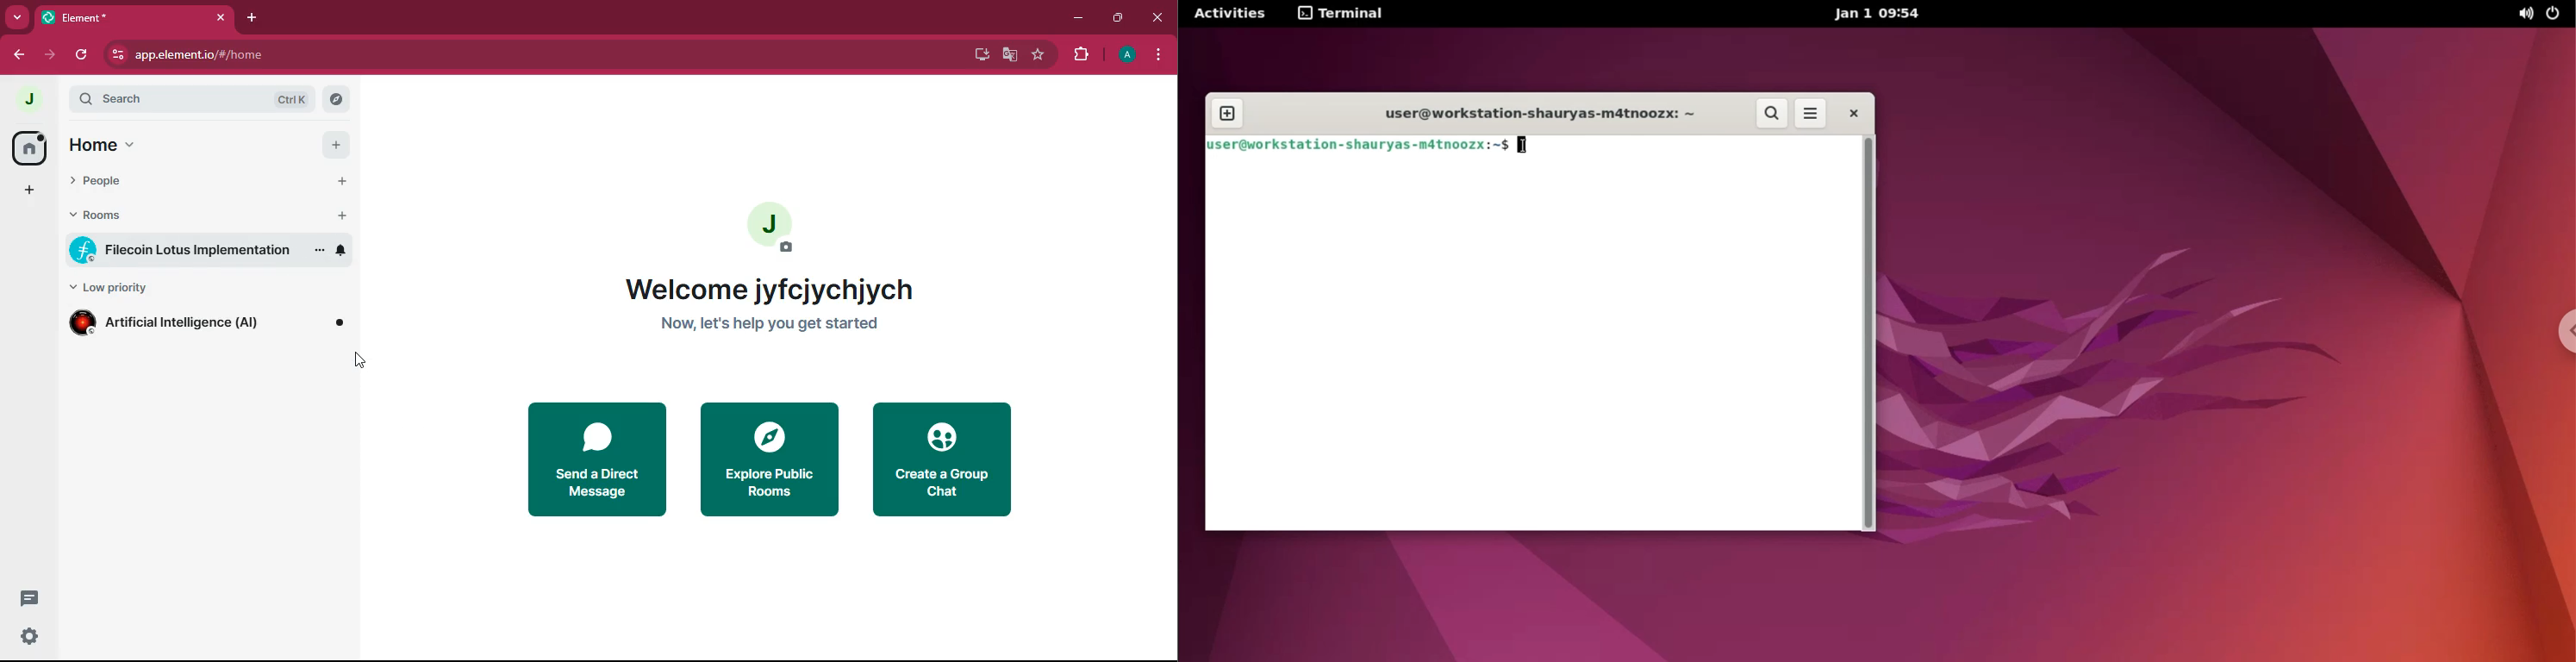 This screenshot has height=672, width=2576. What do you see at coordinates (320, 253) in the screenshot?
I see `room options` at bounding box center [320, 253].